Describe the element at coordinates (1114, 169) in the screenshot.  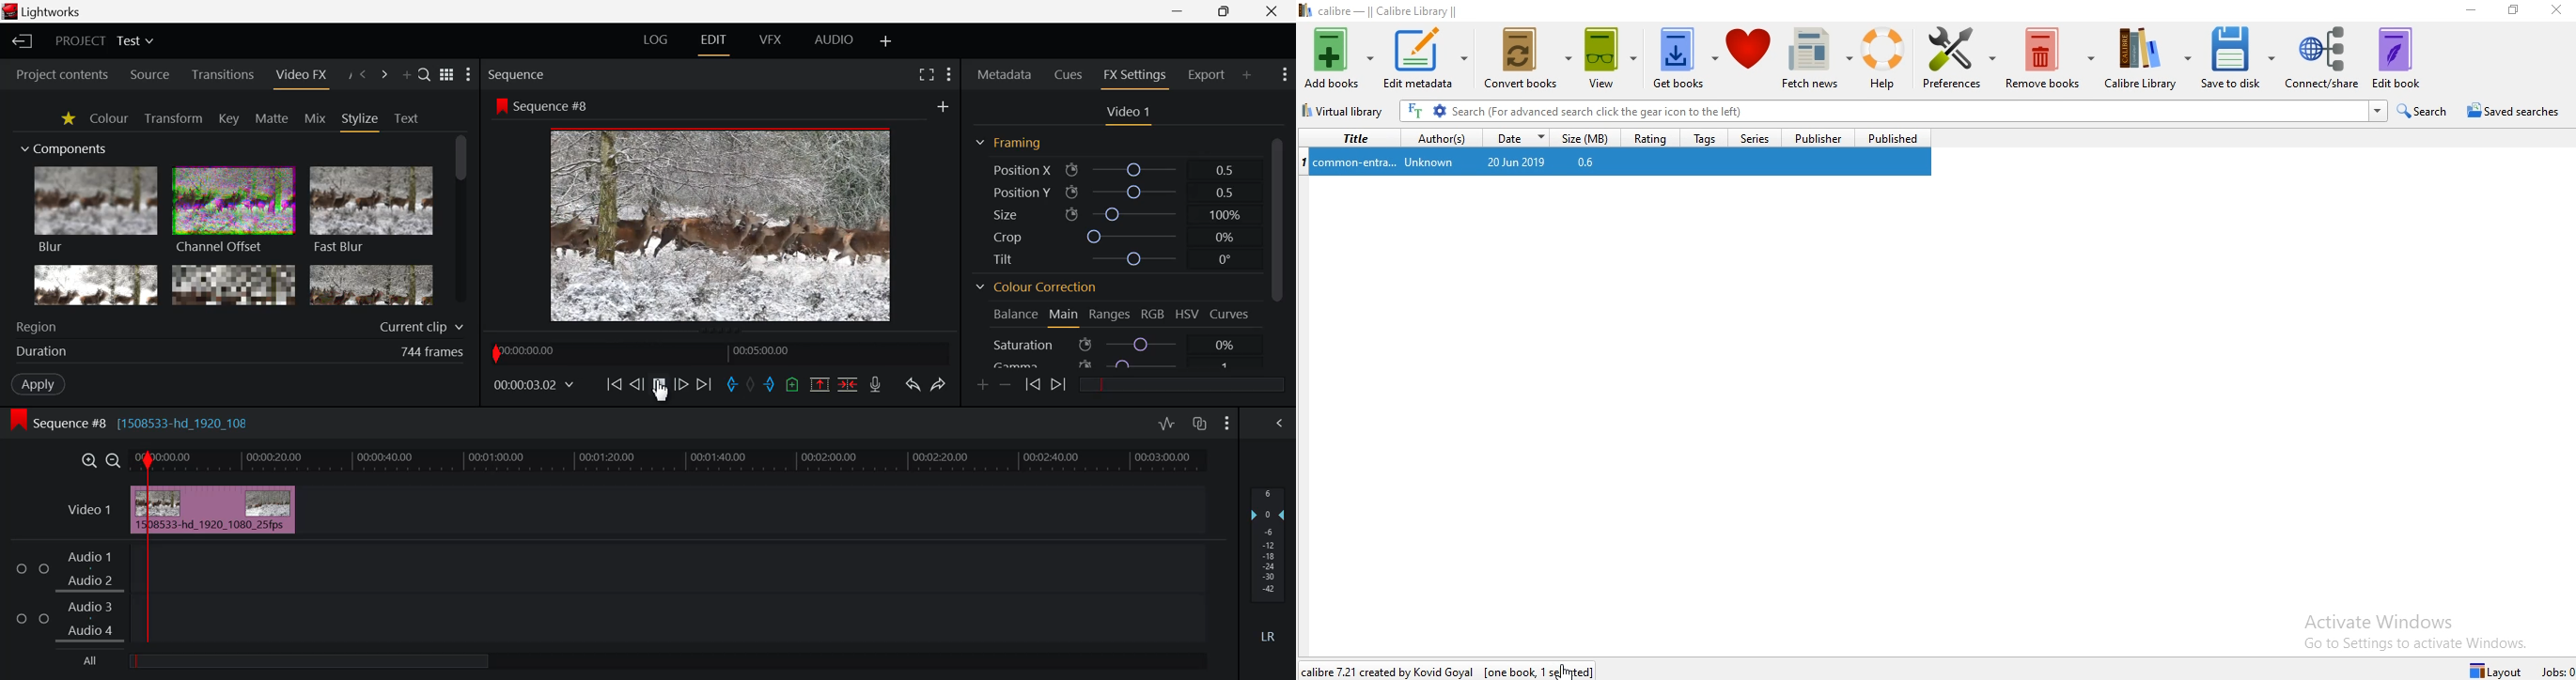
I see `Position X` at that location.